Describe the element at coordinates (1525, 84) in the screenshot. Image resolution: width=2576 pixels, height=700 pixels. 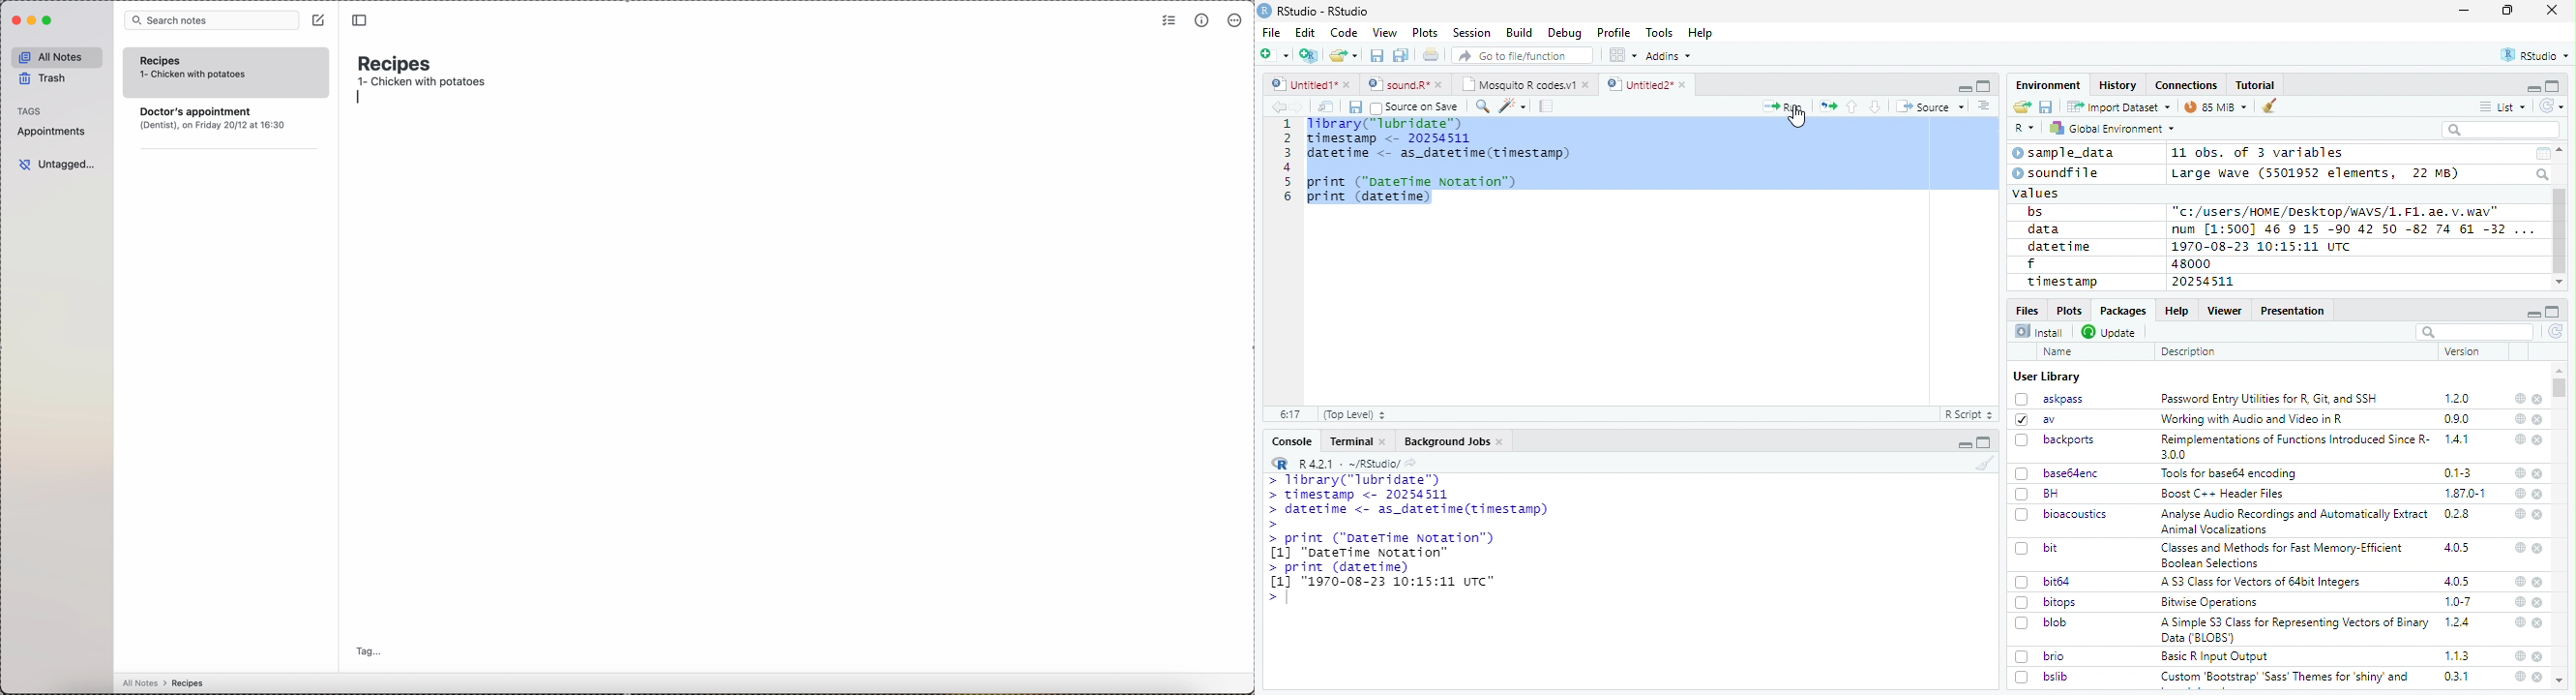
I see `Mosquito R codes.v1` at that location.